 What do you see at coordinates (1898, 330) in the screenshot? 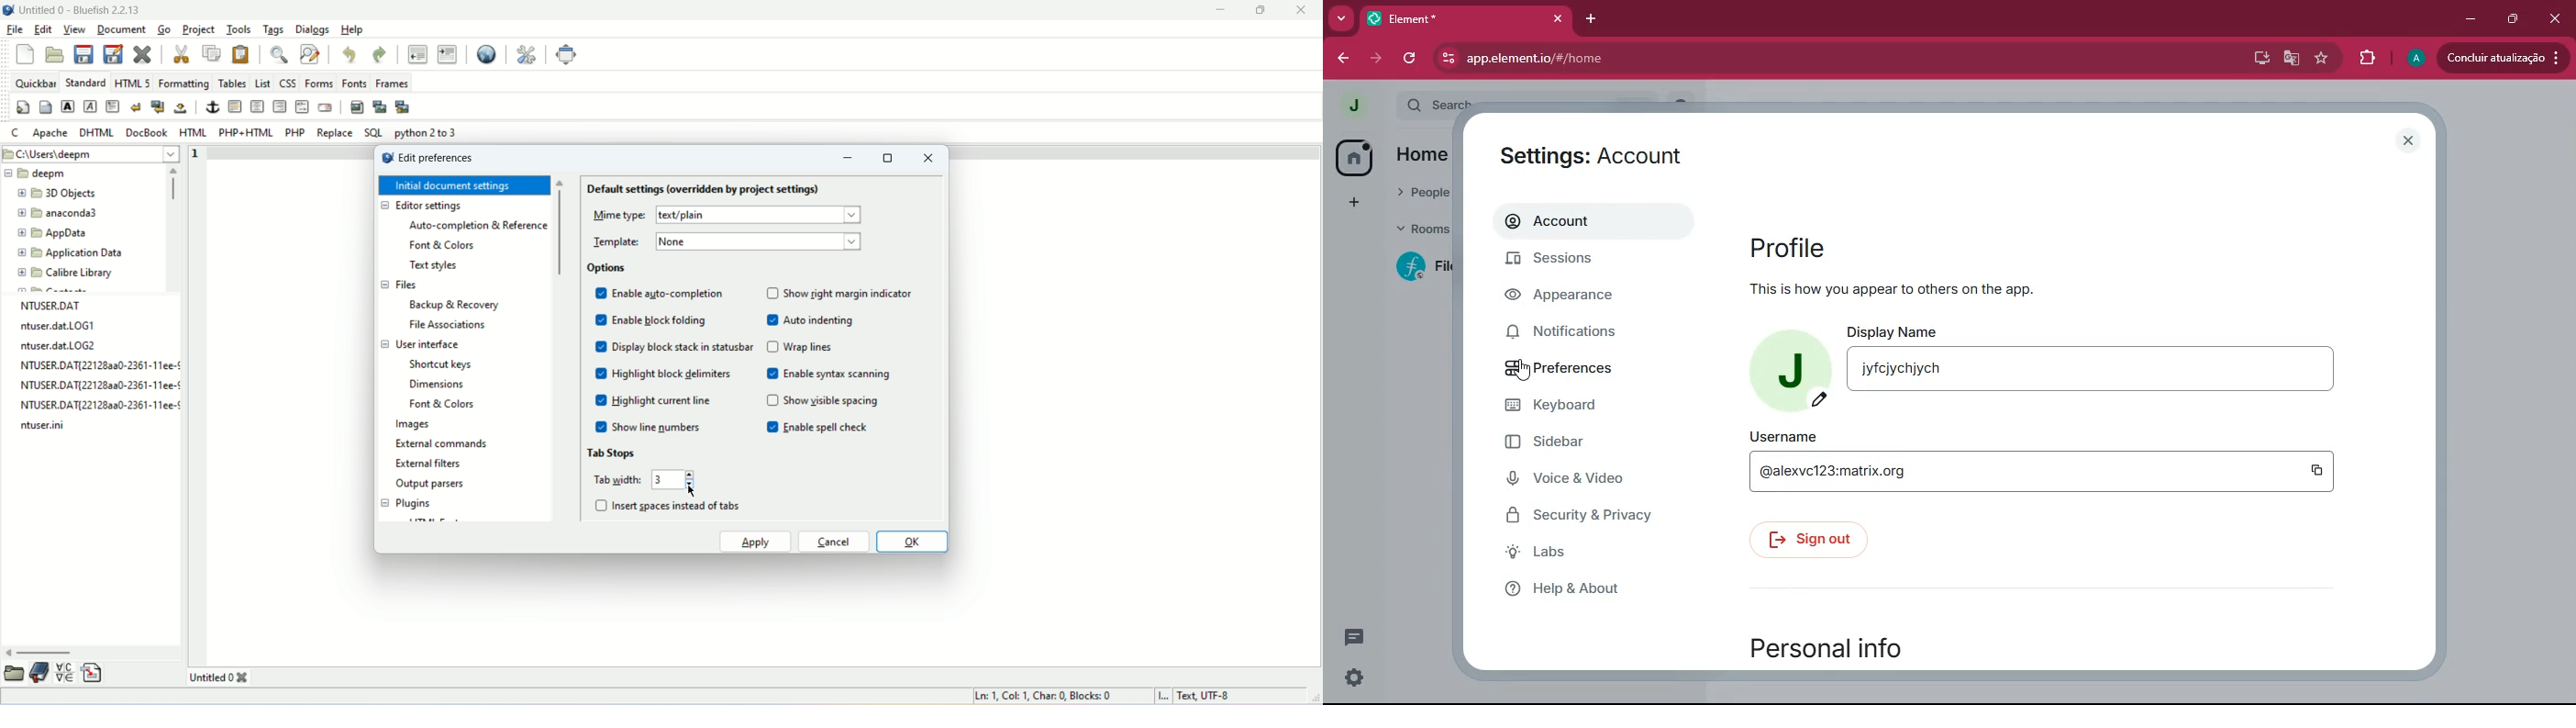
I see `display name` at bounding box center [1898, 330].